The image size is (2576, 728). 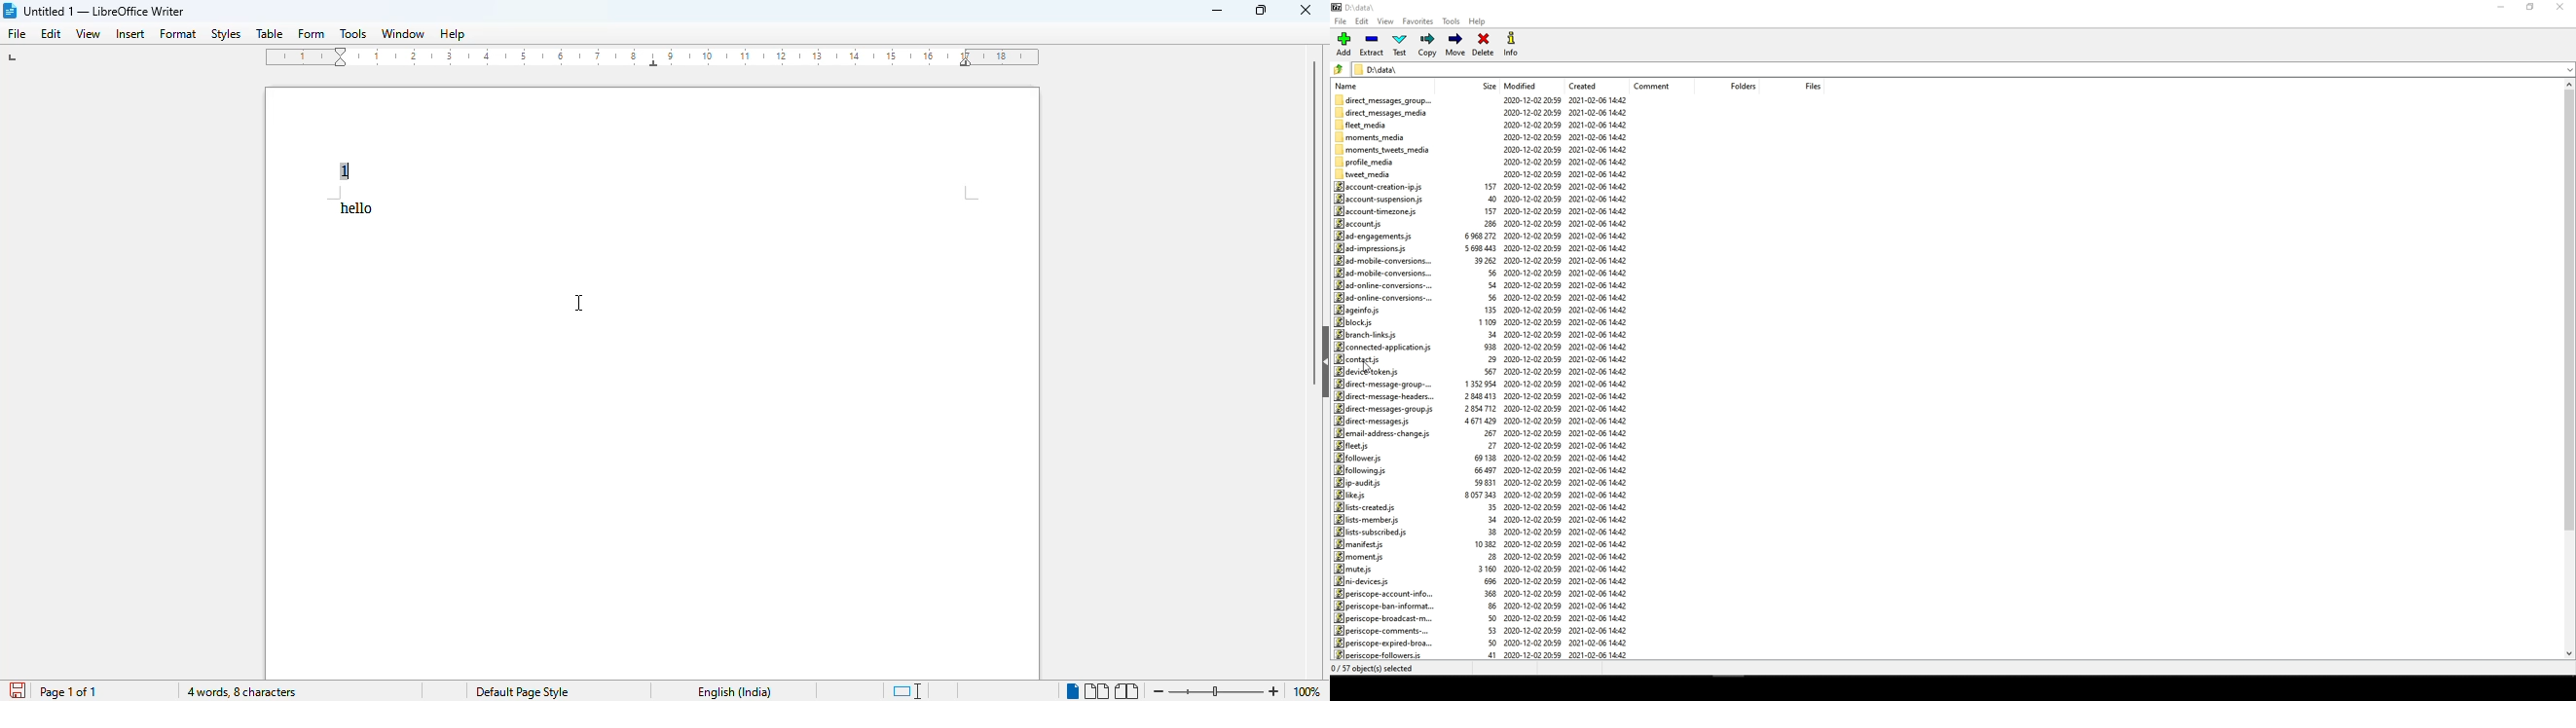 I want to click on D:\data\, so click(x=1379, y=69).